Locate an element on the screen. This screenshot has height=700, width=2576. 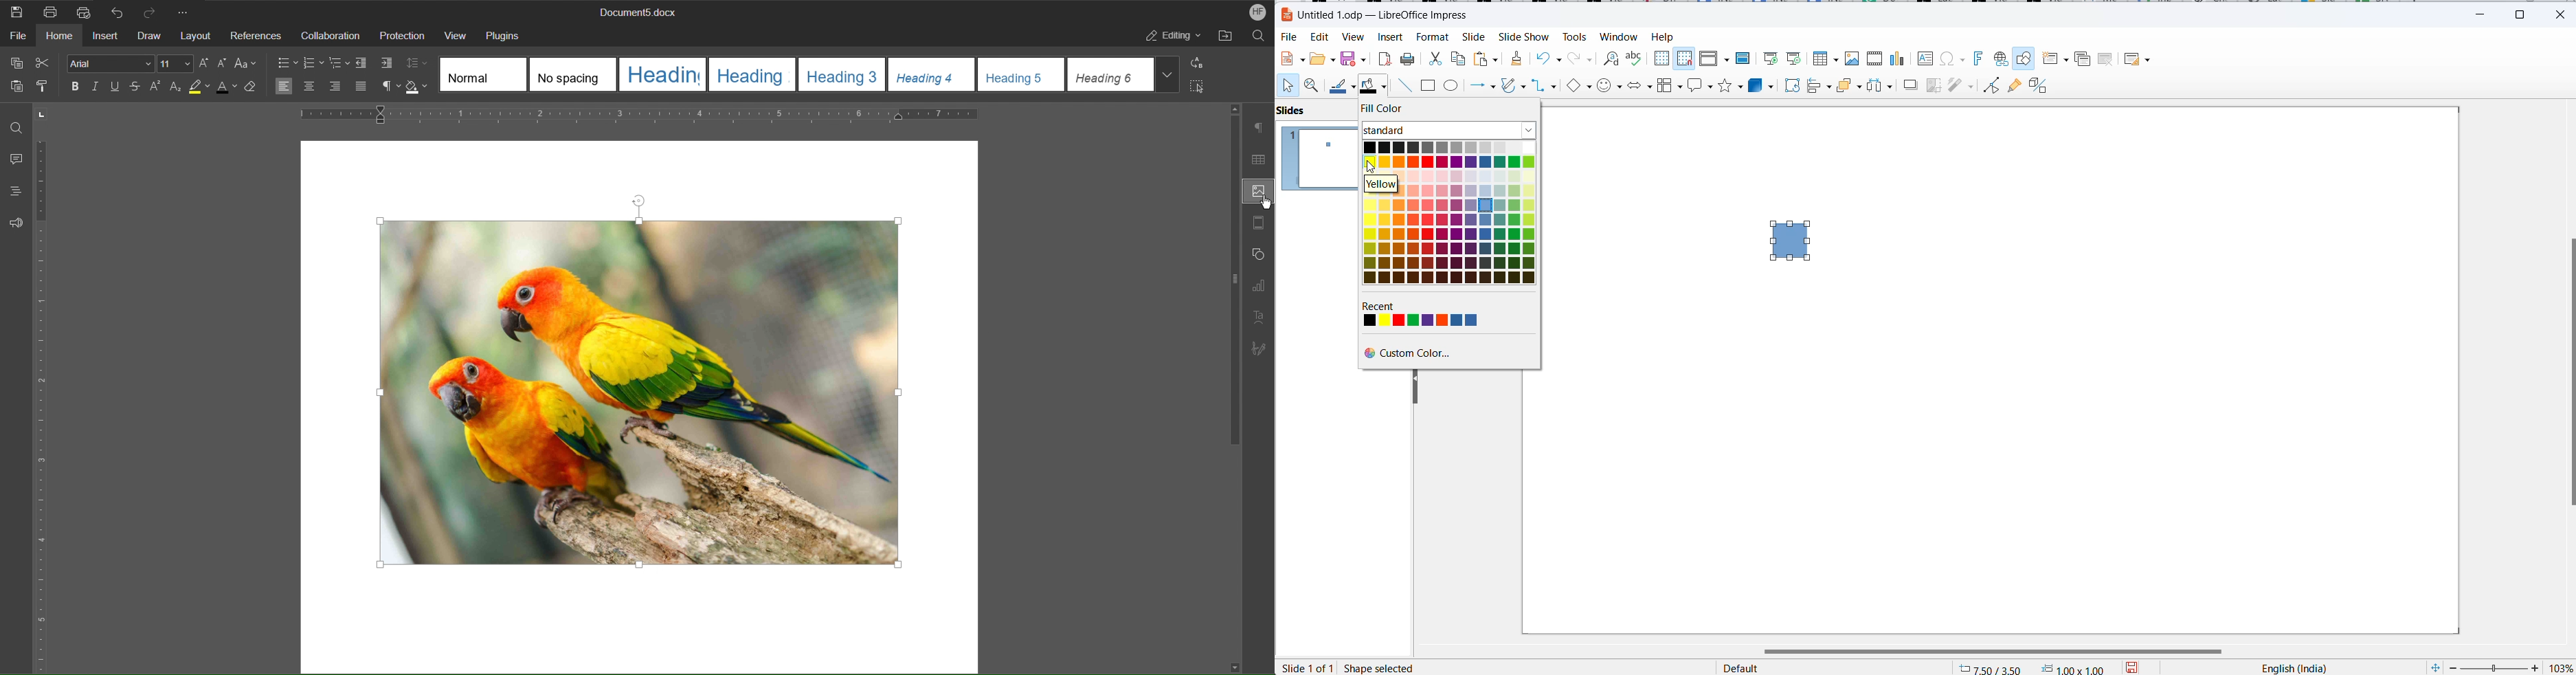
Graph Settings is located at coordinates (1259, 288).